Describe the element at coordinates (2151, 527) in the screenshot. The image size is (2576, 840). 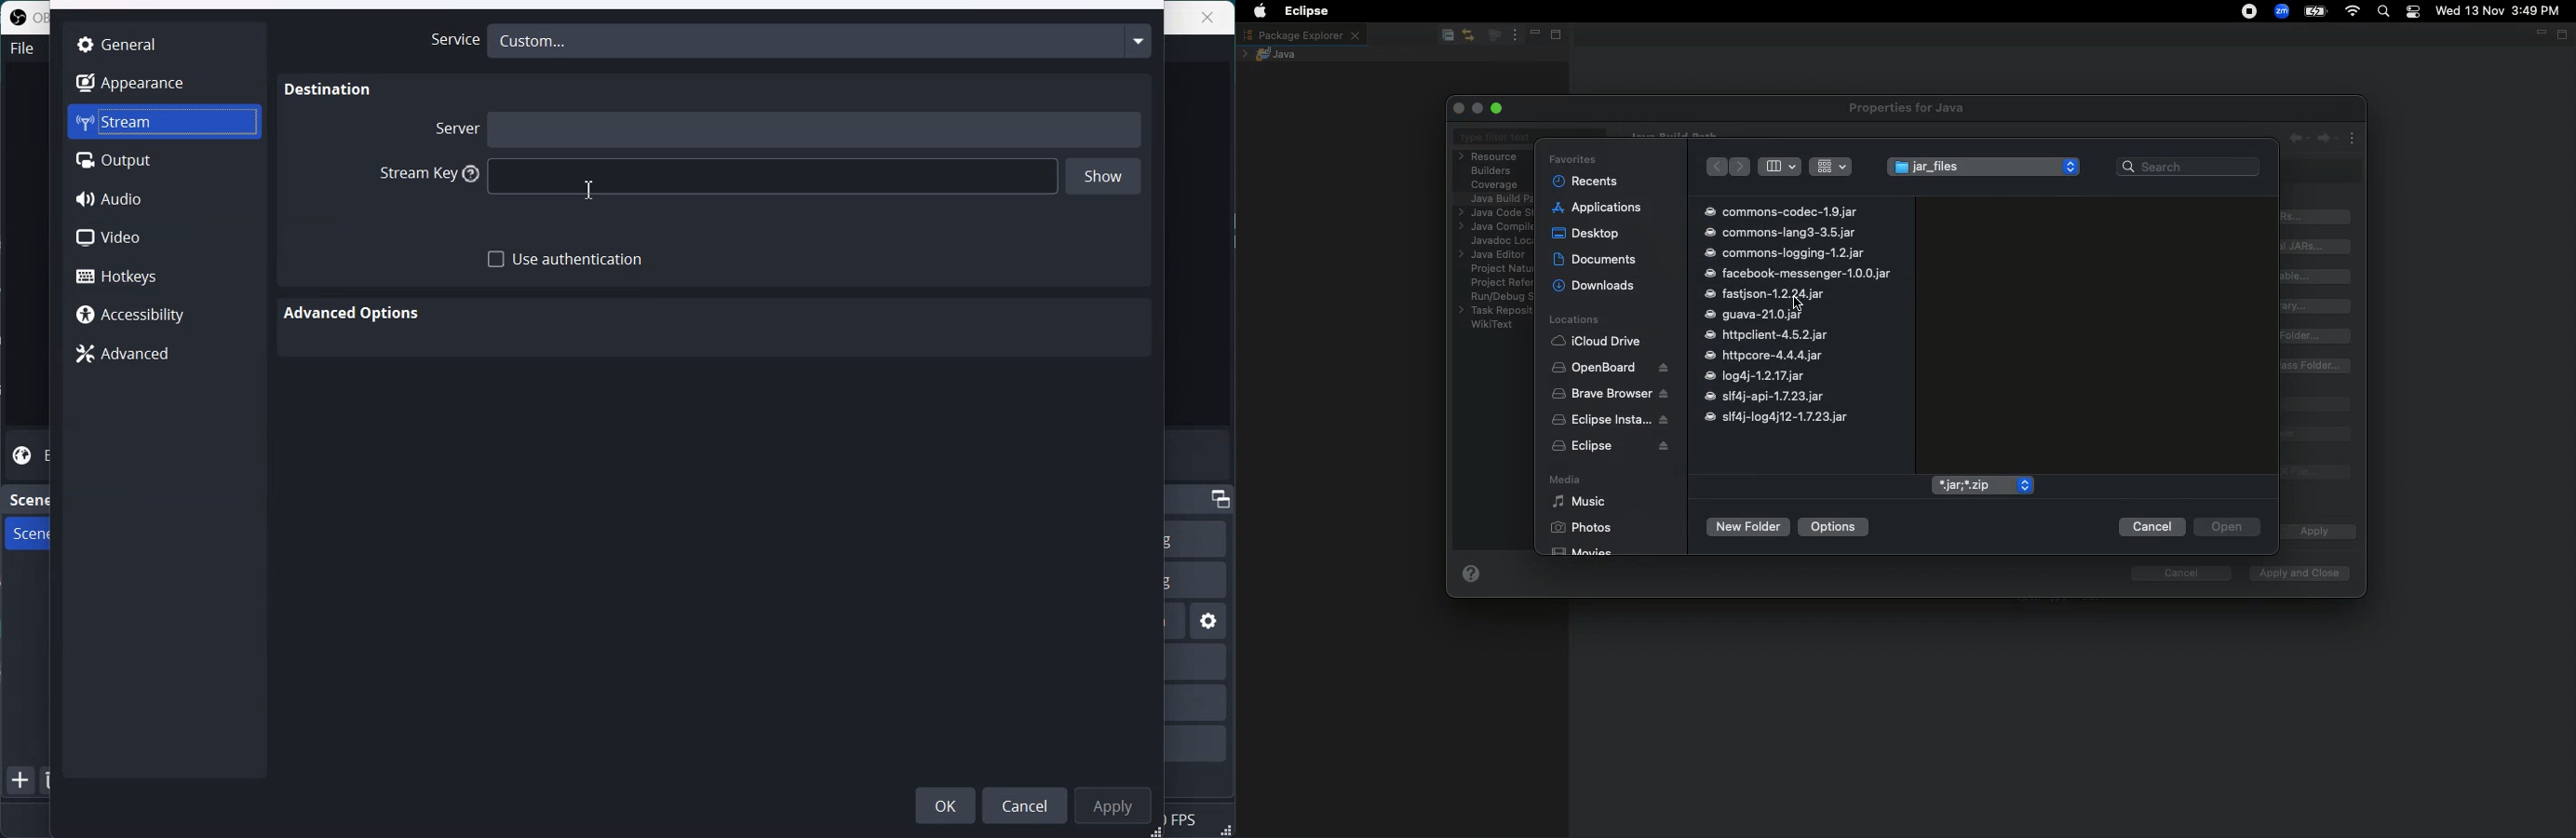
I see `Cancel` at that location.